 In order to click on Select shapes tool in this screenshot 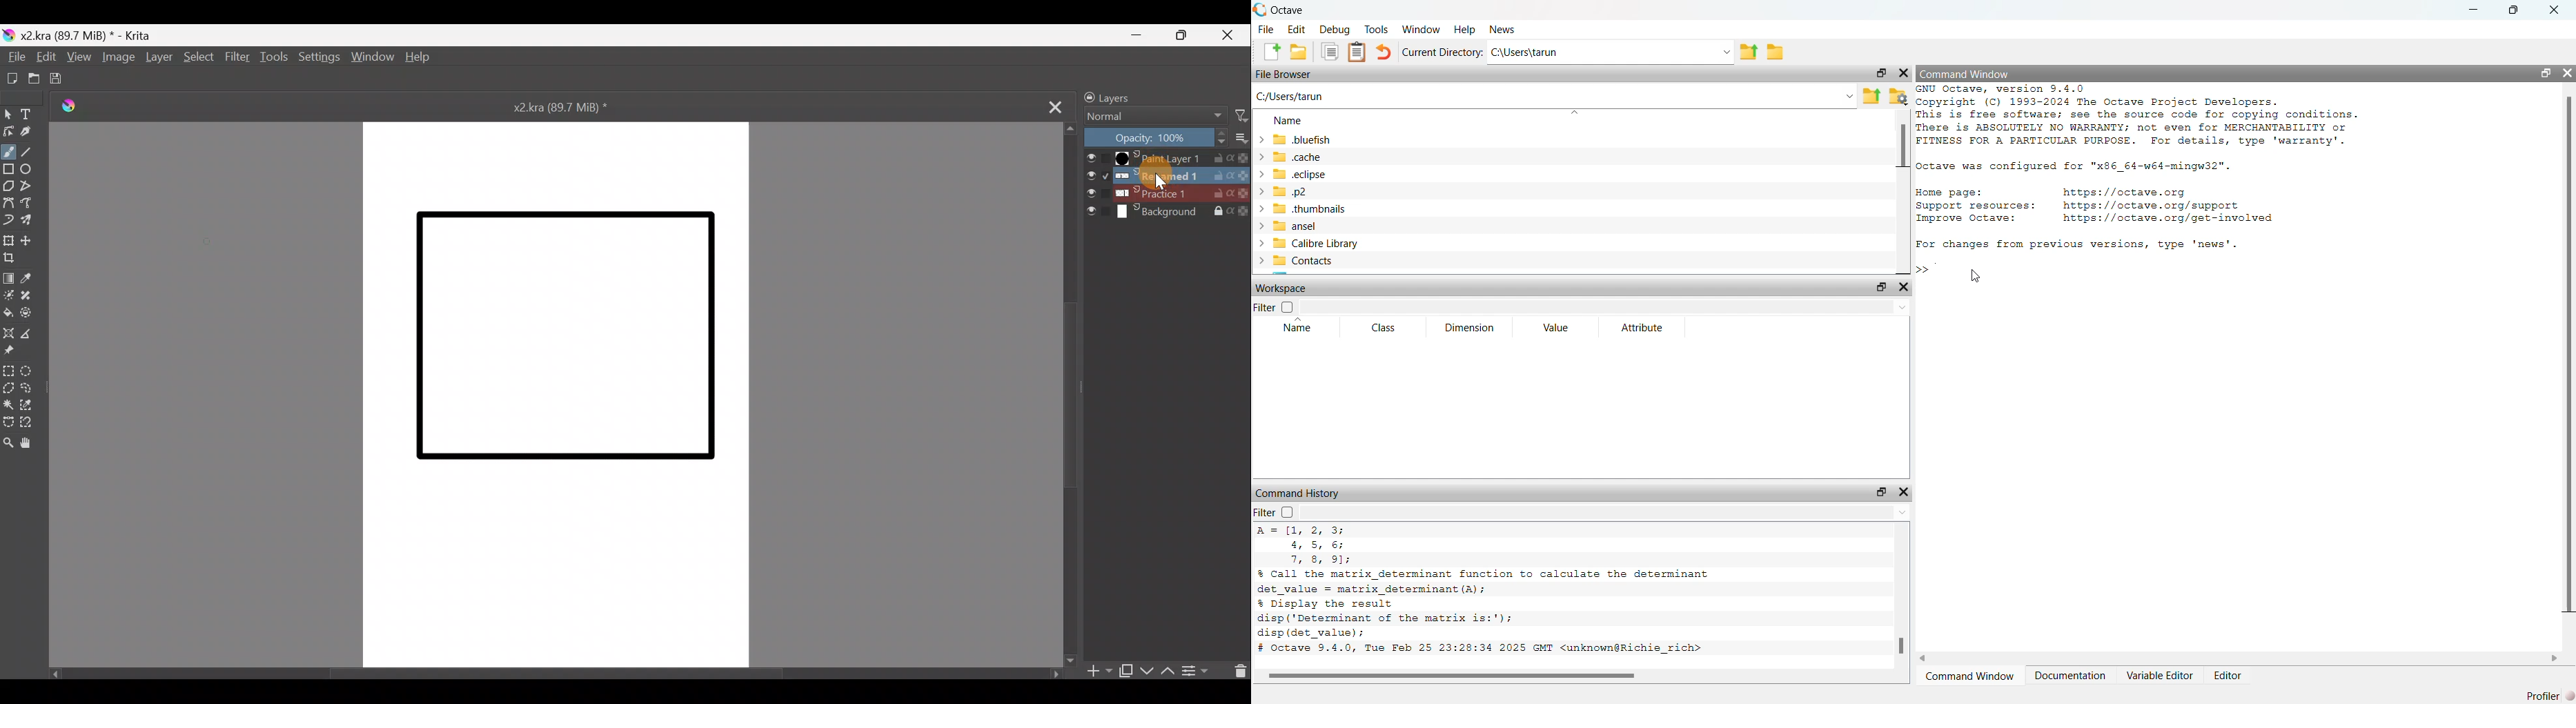, I will do `click(8, 113)`.